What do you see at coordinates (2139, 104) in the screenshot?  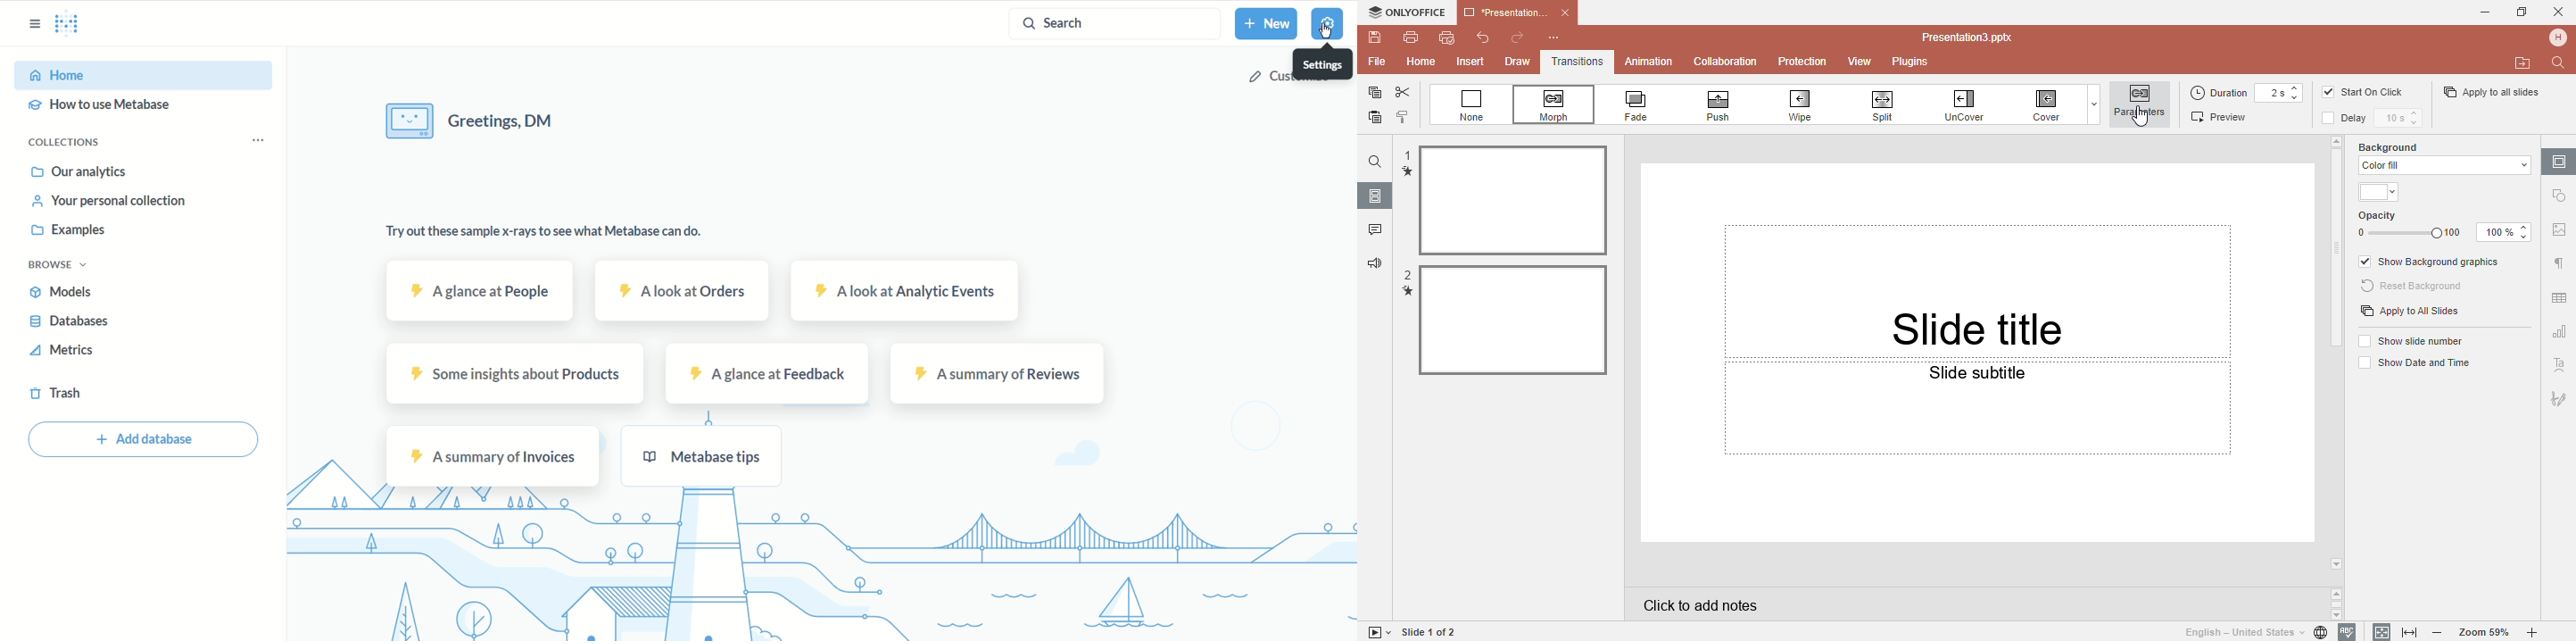 I see `Parameters` at bounding box center [2139, 104].